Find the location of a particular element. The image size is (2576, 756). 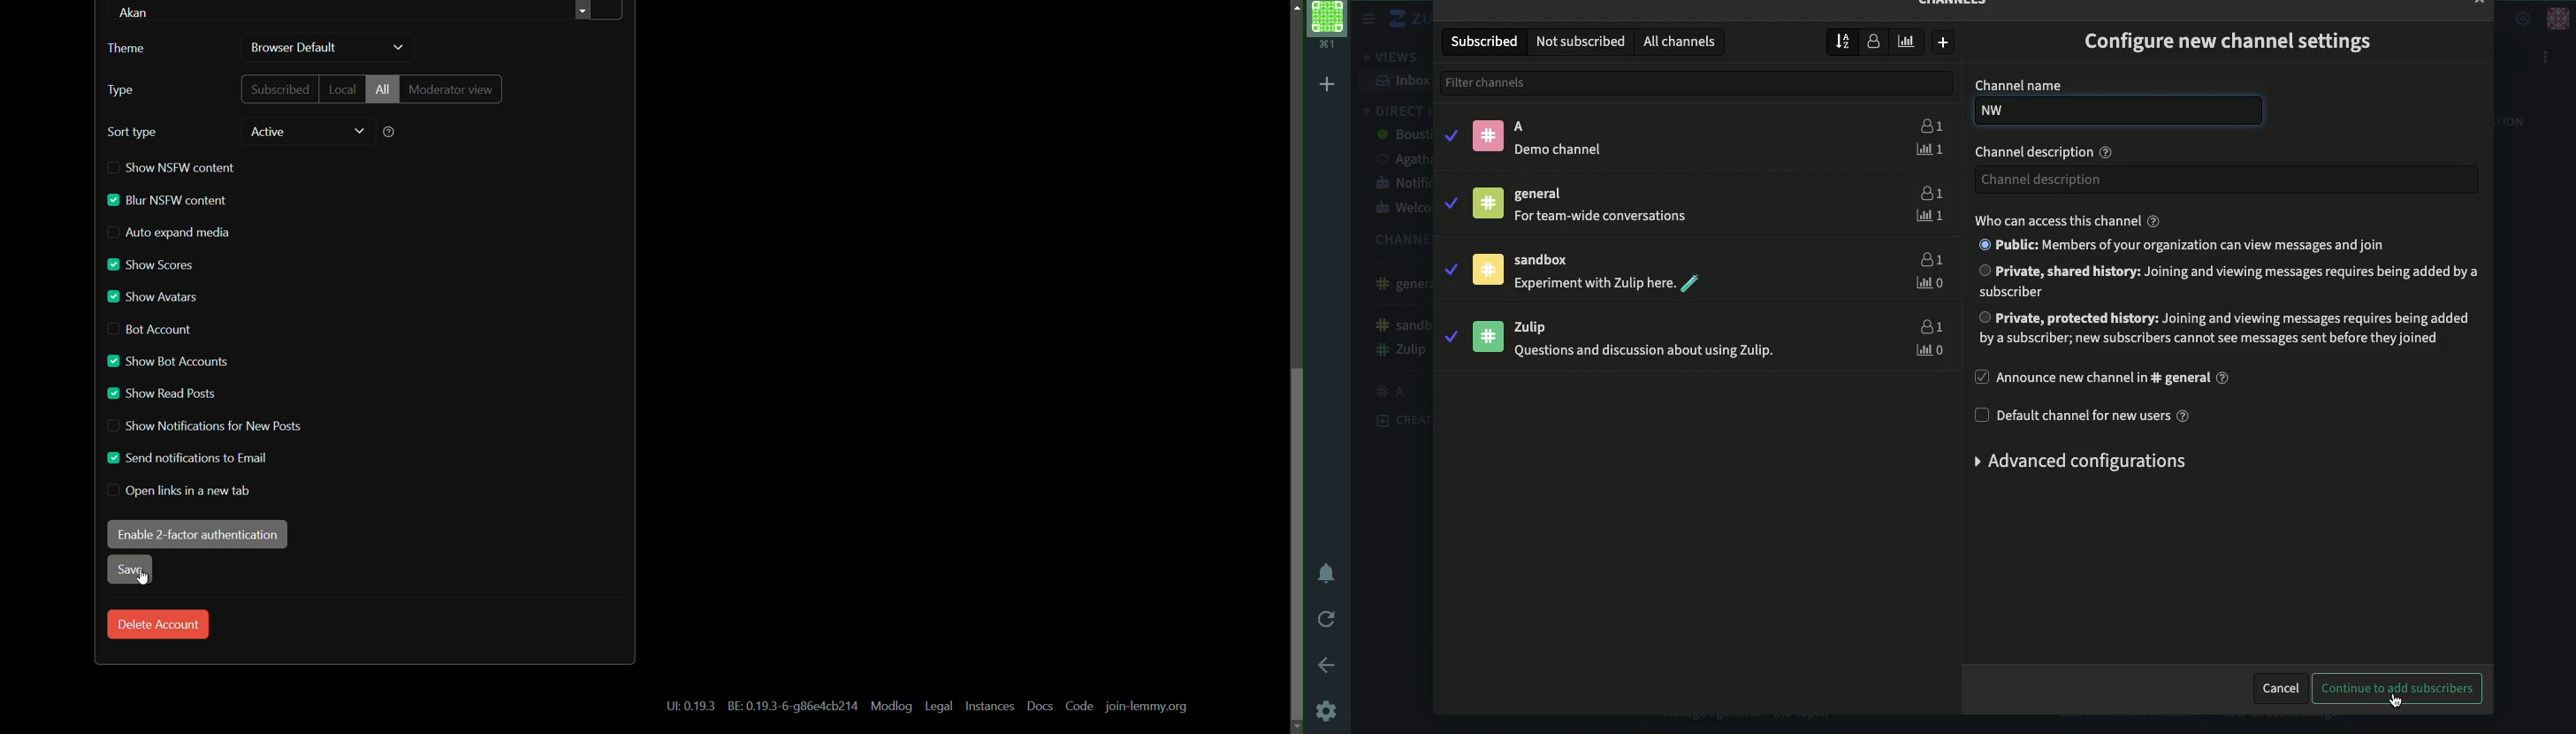

show notifications for new posts is located at coordinates (203, 426).